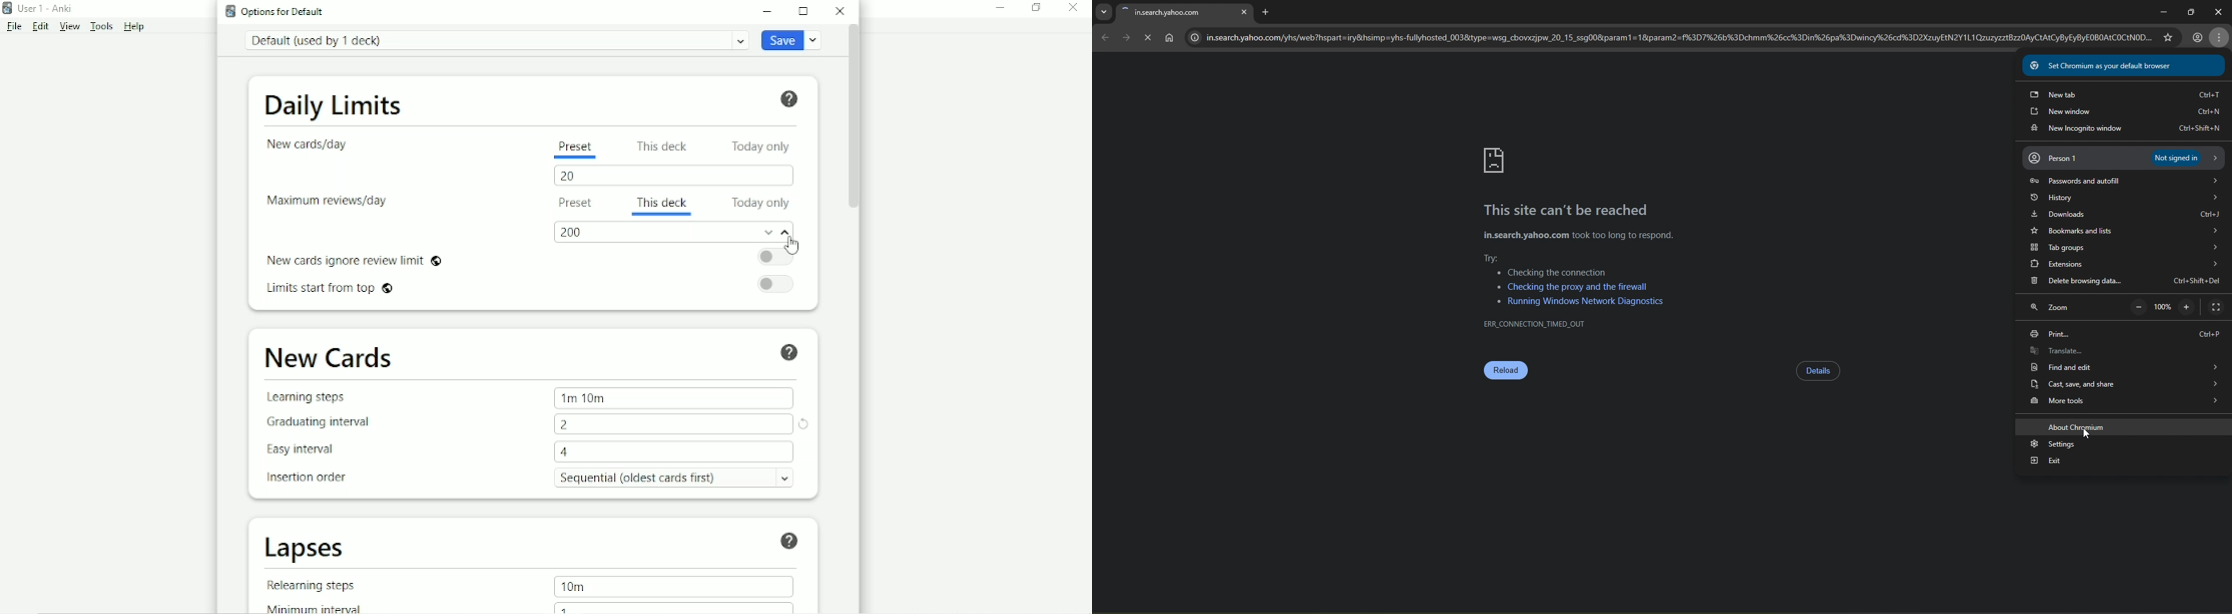  Describe the element at coordinates (325, 421) in the screenshot. I see `Graduating interval` at that location.